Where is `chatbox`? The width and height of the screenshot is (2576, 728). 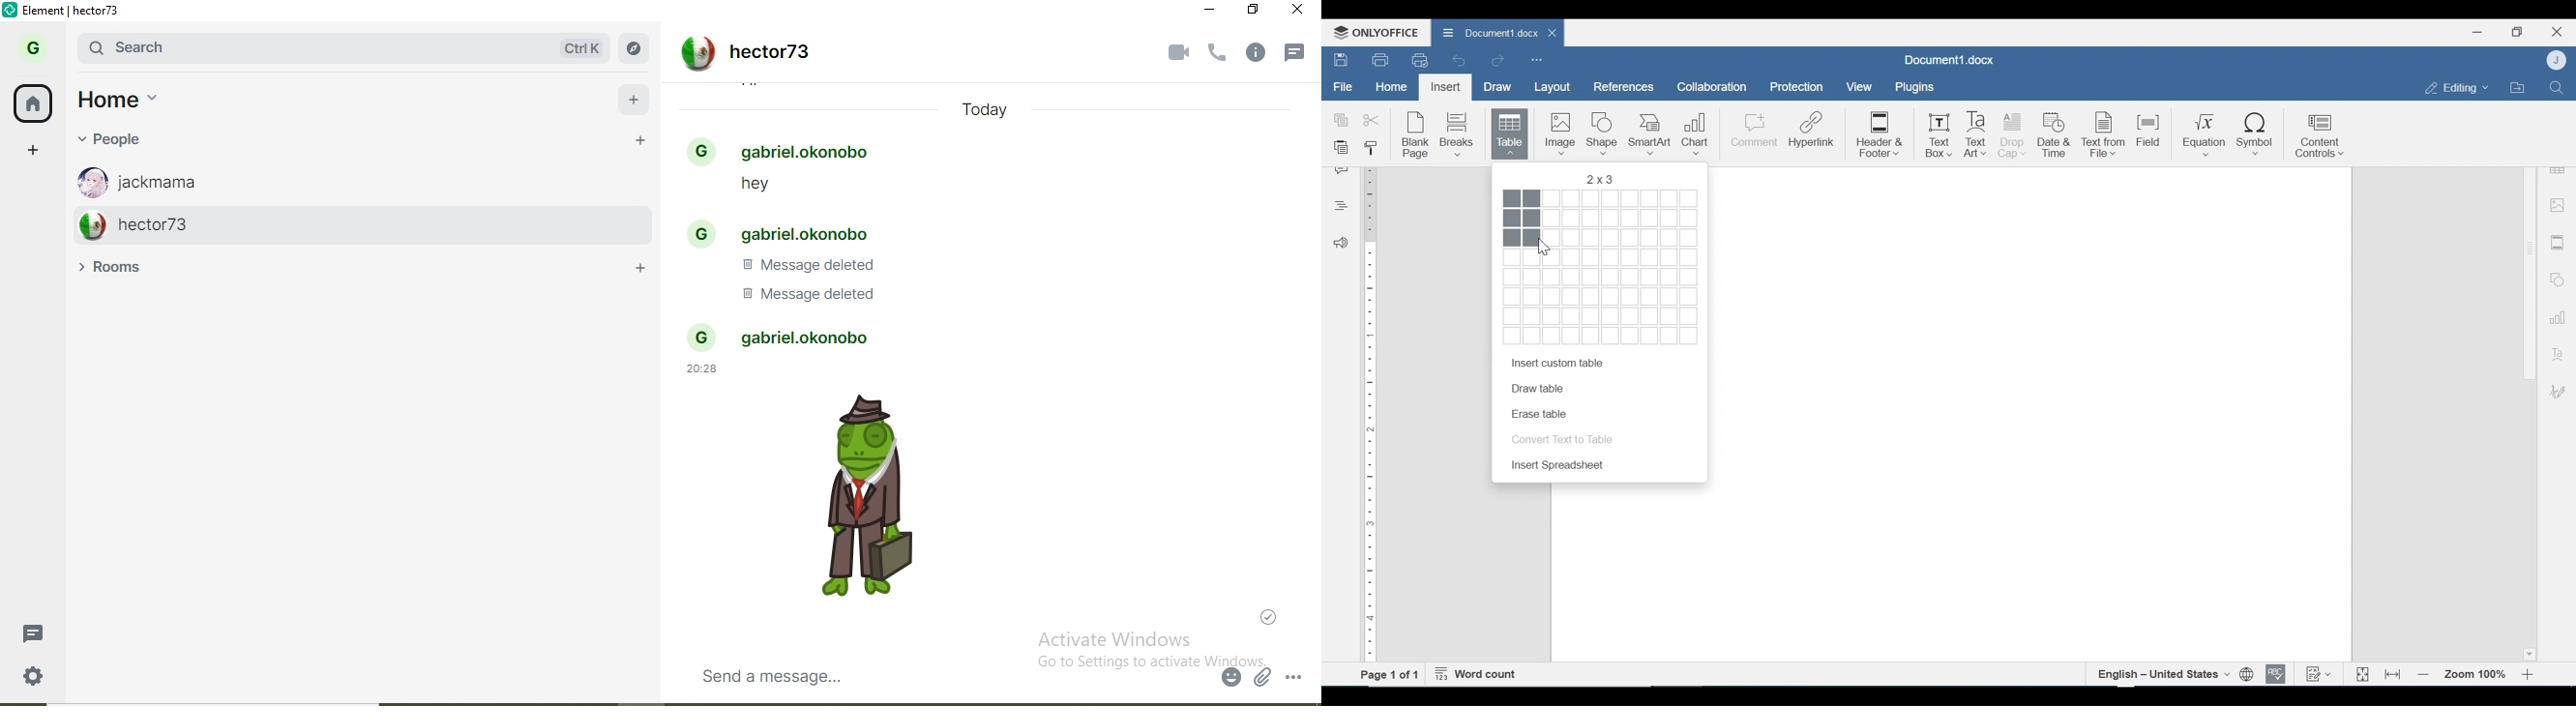 chatbox is located at coordinates (944, 675).